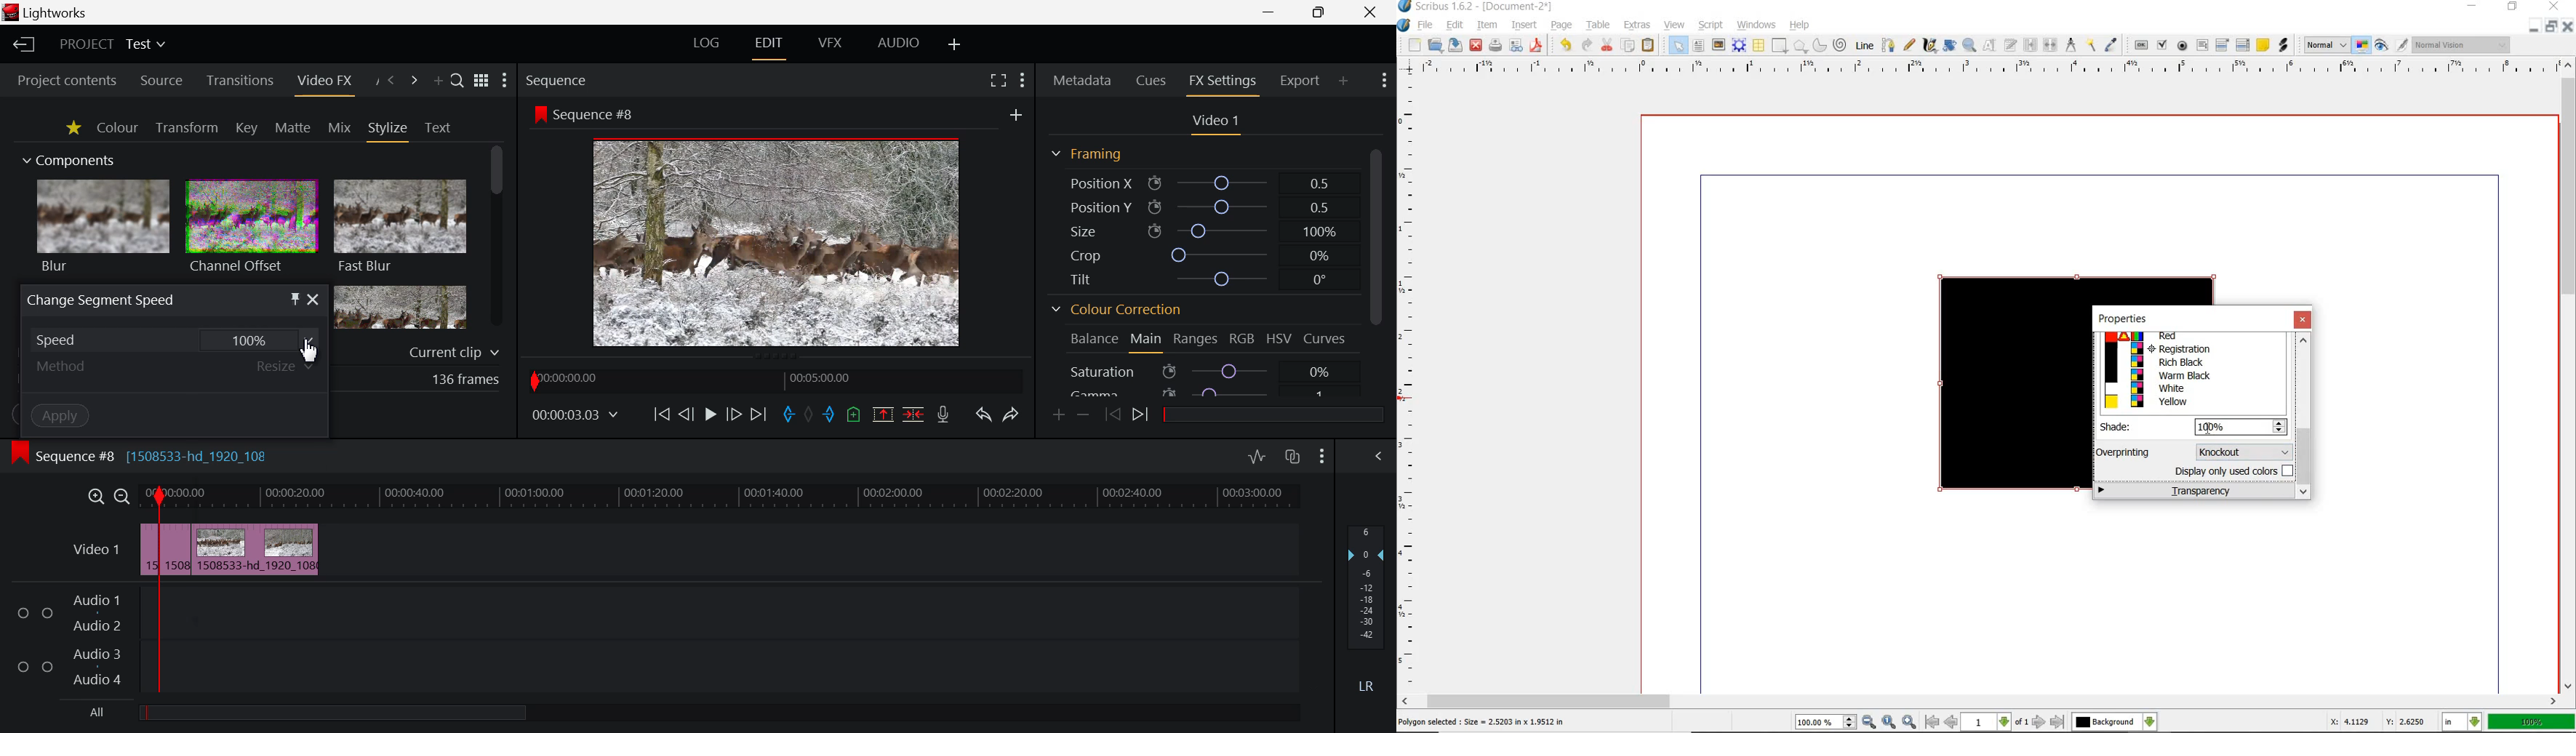 The width and height of the screenshot is (2576, 756). I want to click on Components, so click(71, 161).